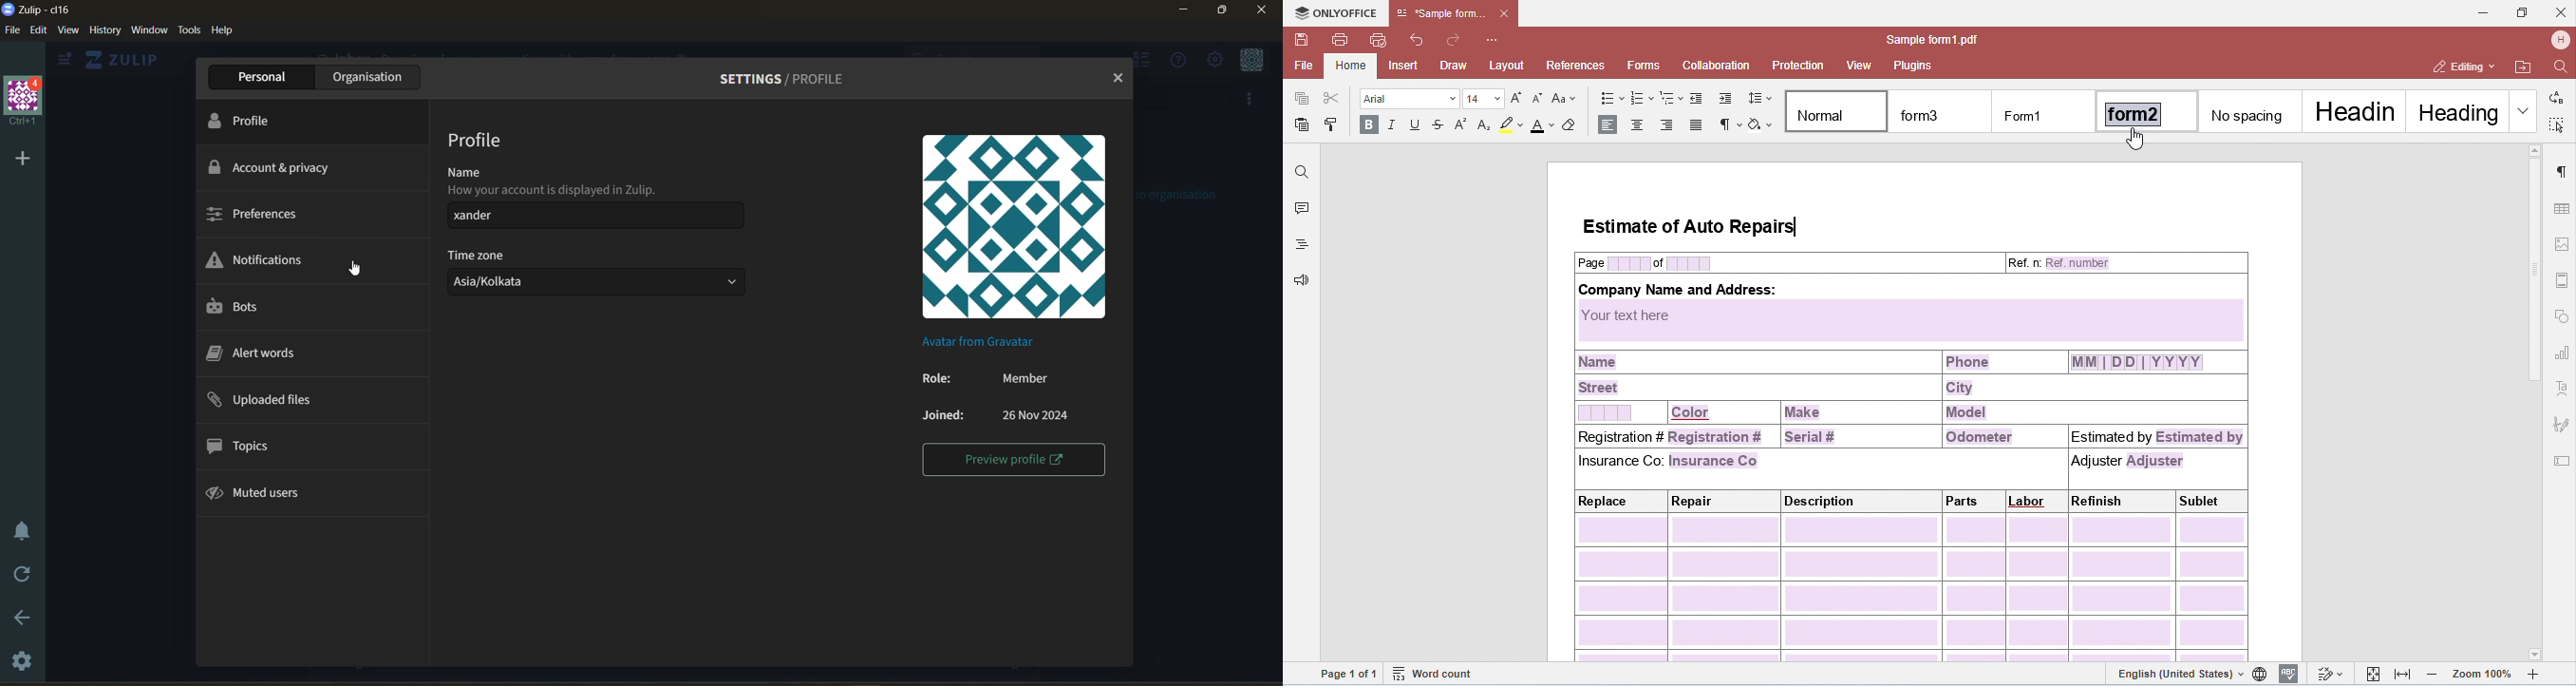  What do you see at coordinates (479, 255) in the screenshot?
I see `Time zone` at bounding box center [479, 255].